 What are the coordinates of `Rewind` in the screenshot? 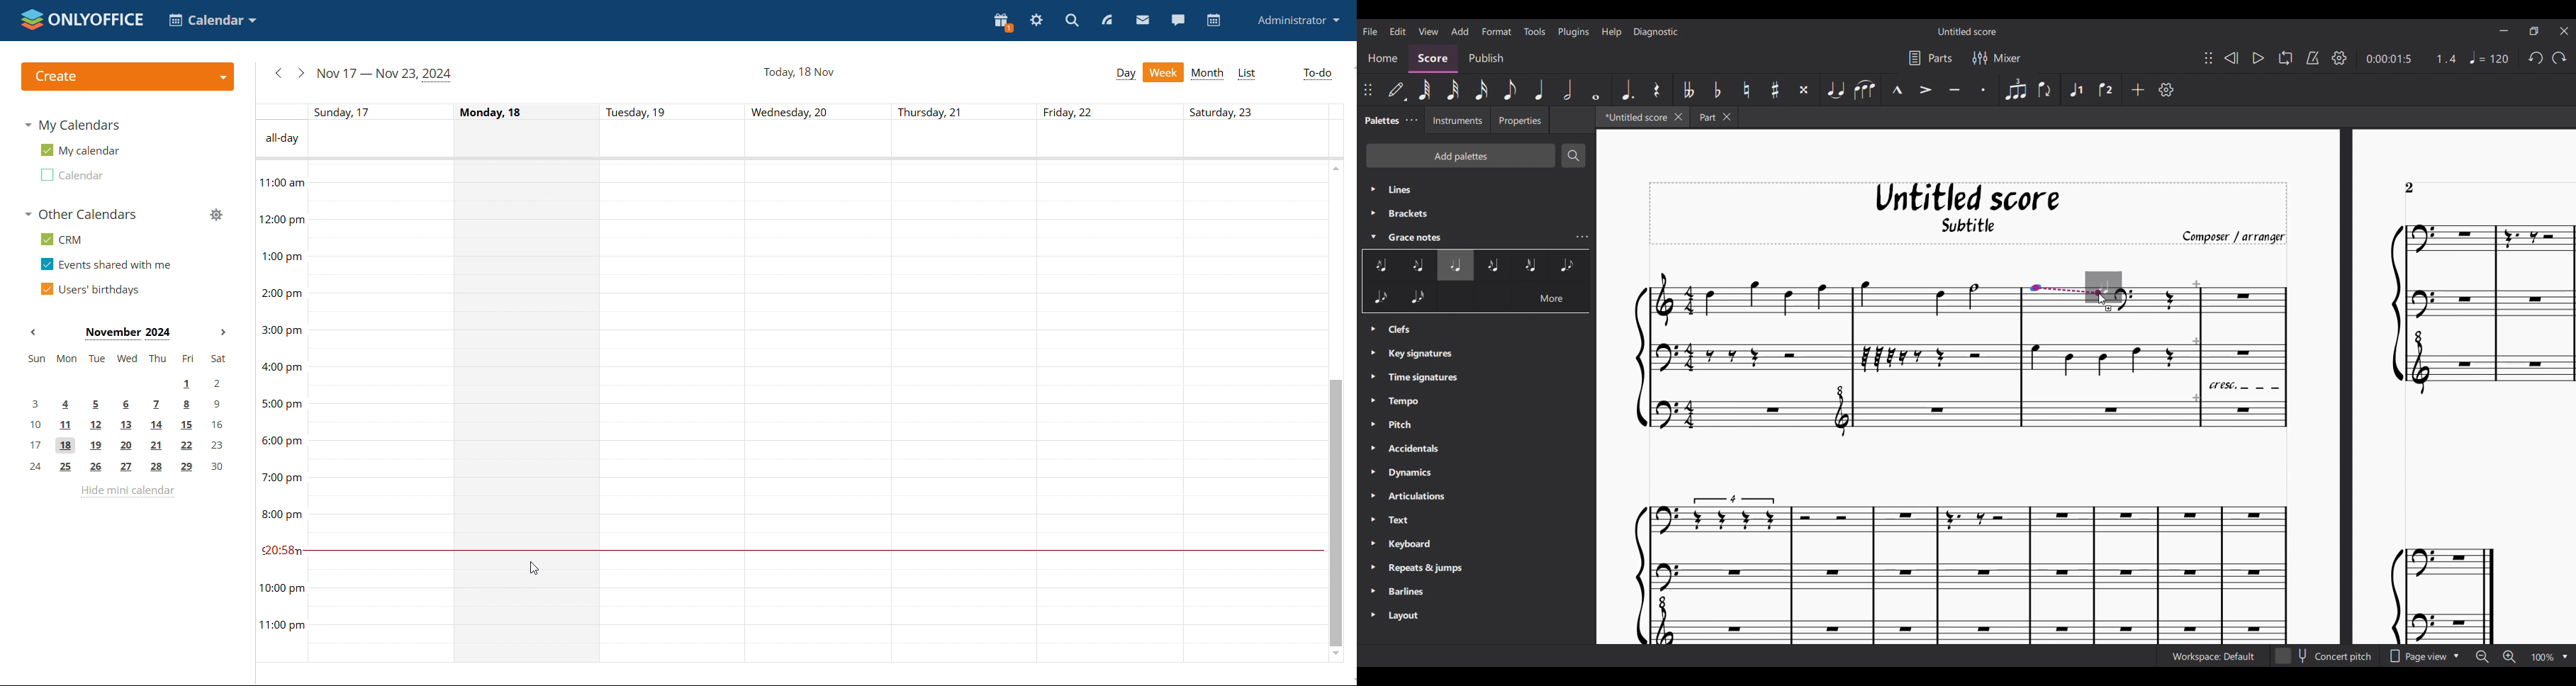 It's located at (2230, 57).